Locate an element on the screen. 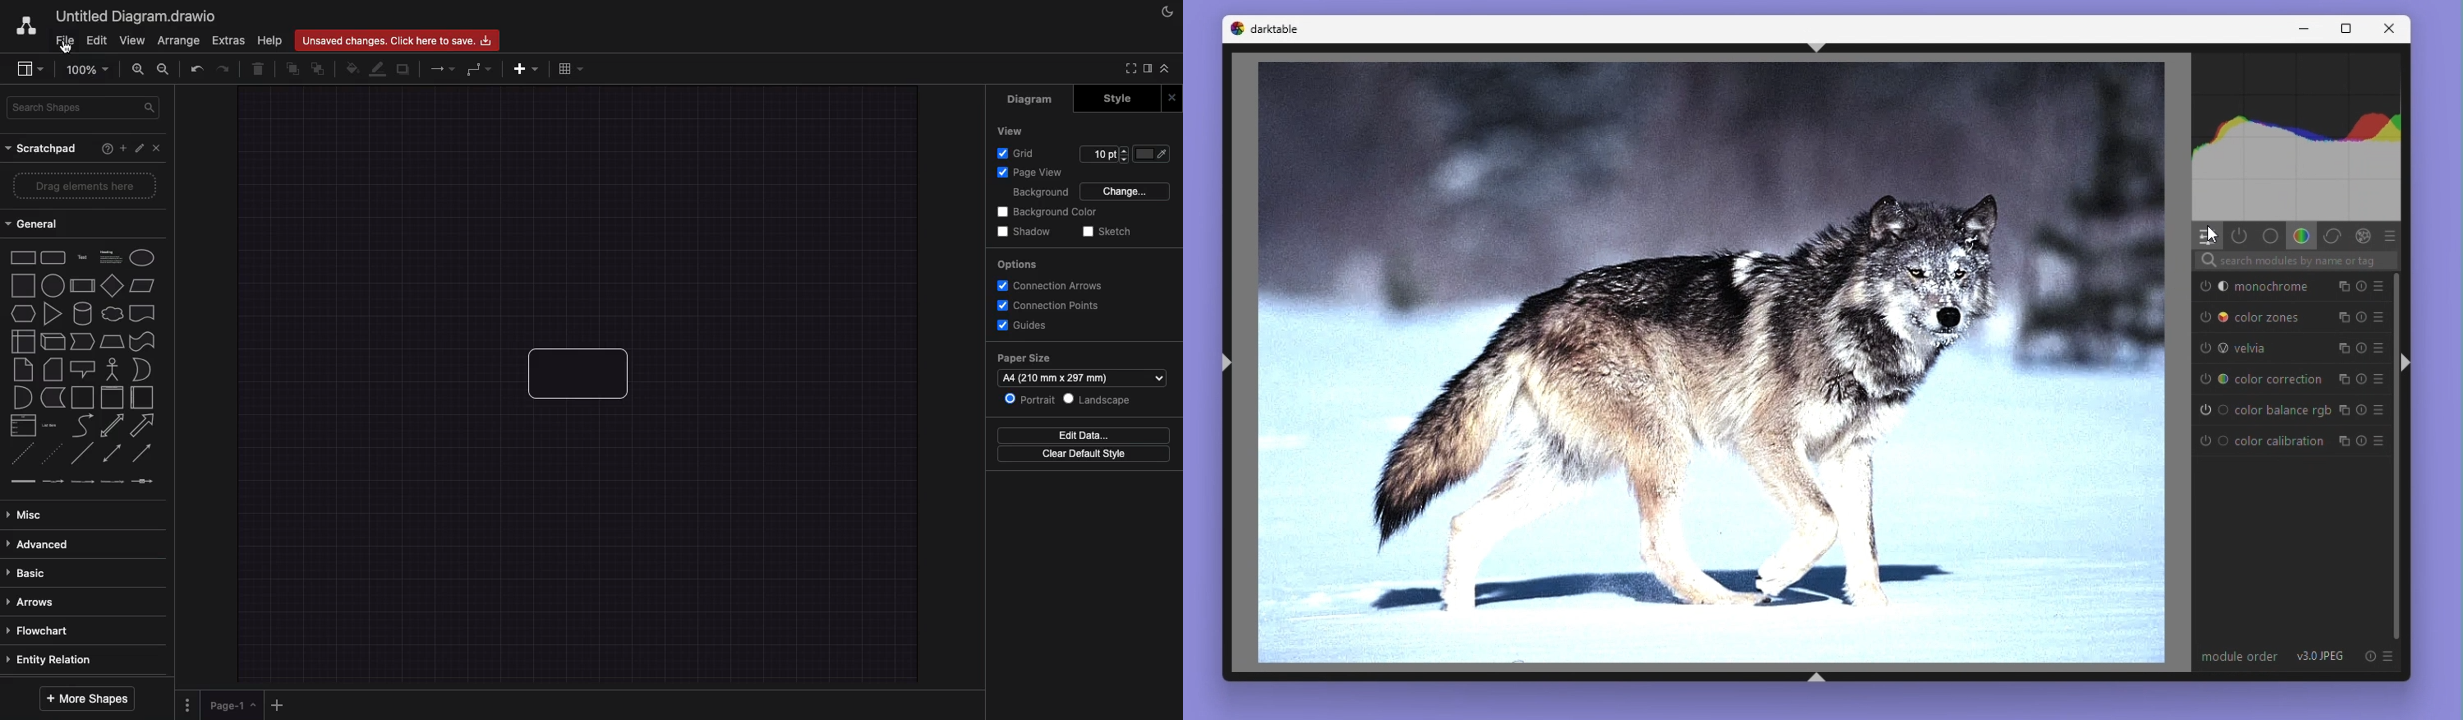  shift+ctrl+r is located at coordinates (2405, 364).